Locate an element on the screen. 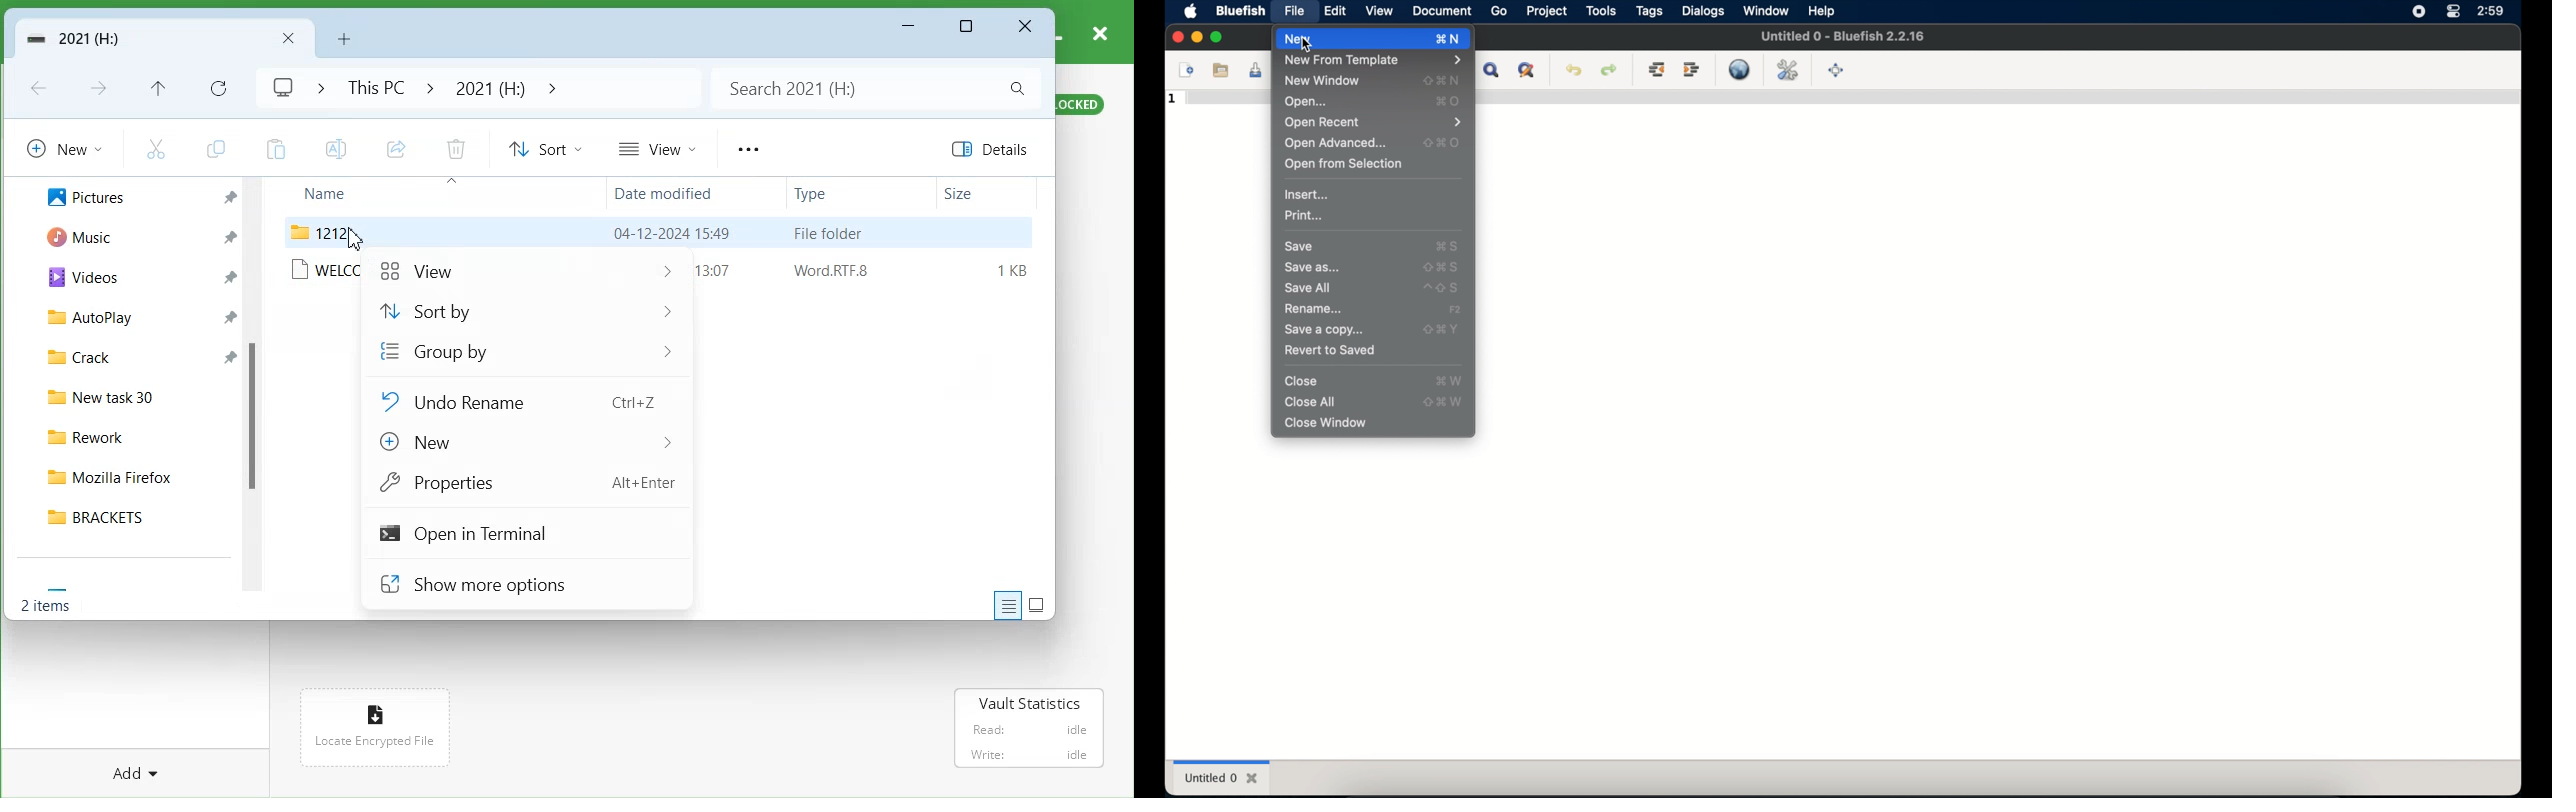  close is located at coordinates (1101, 31).